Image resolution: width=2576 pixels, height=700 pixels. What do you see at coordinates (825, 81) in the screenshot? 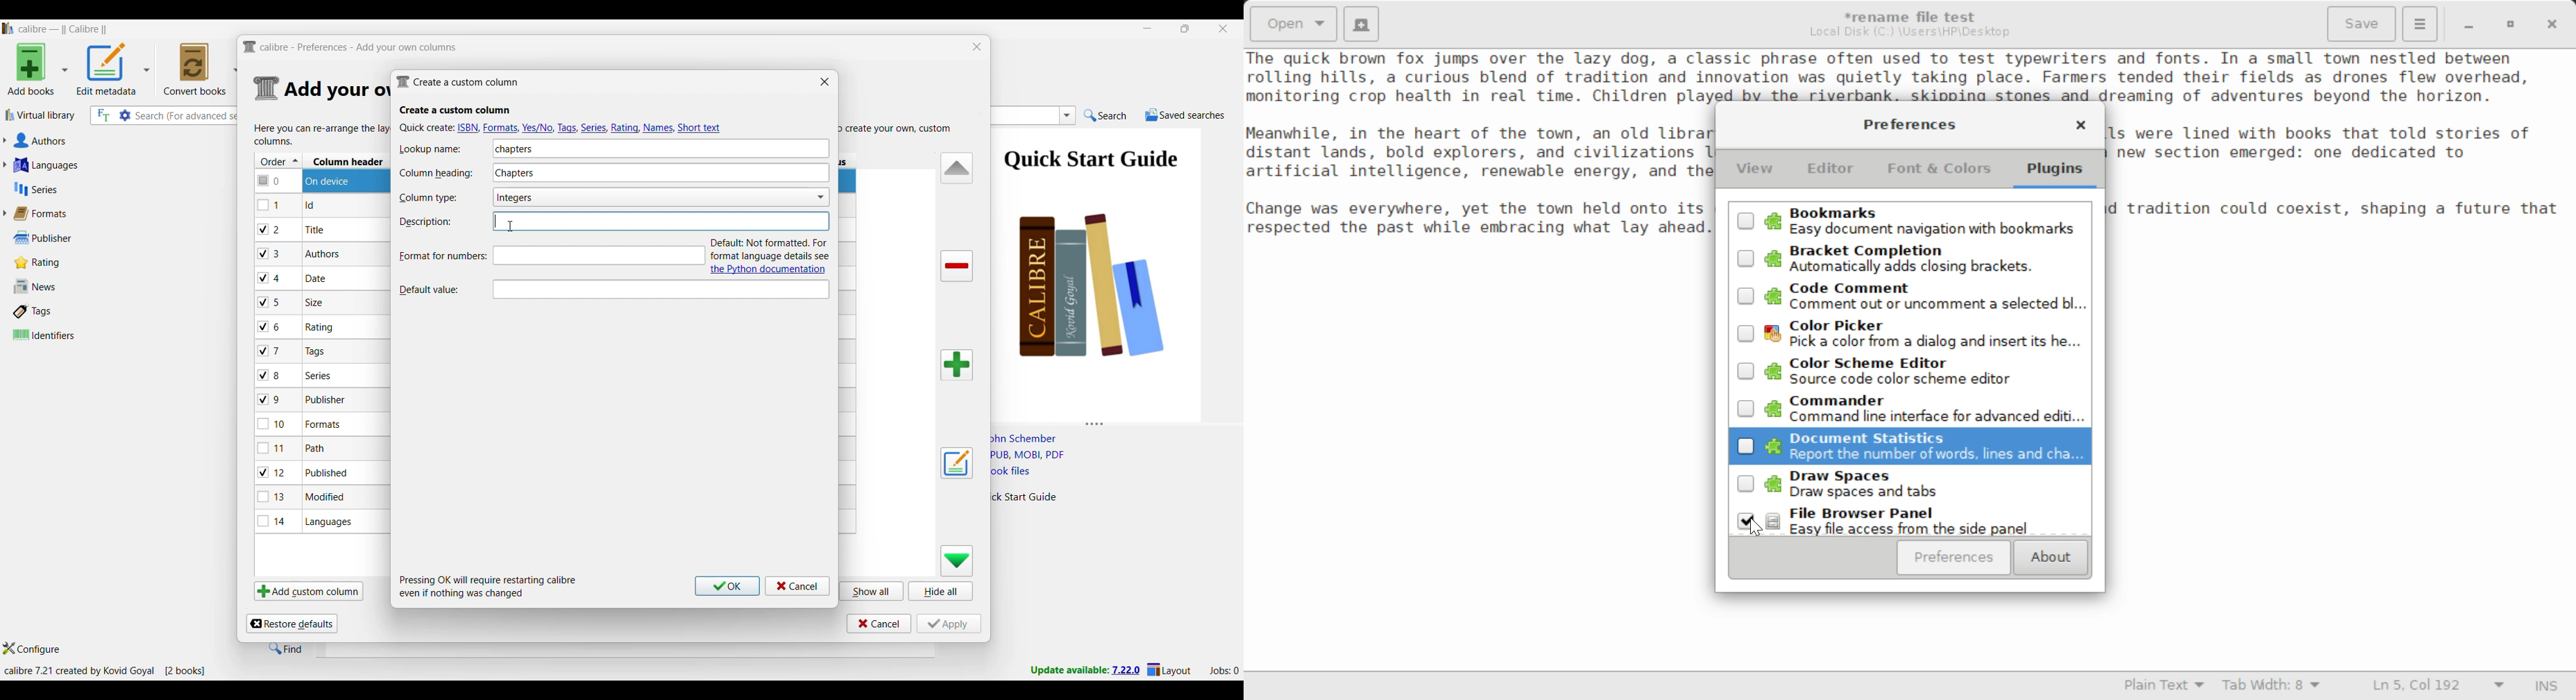
I see `Close window` at bounding box center [825, 81].